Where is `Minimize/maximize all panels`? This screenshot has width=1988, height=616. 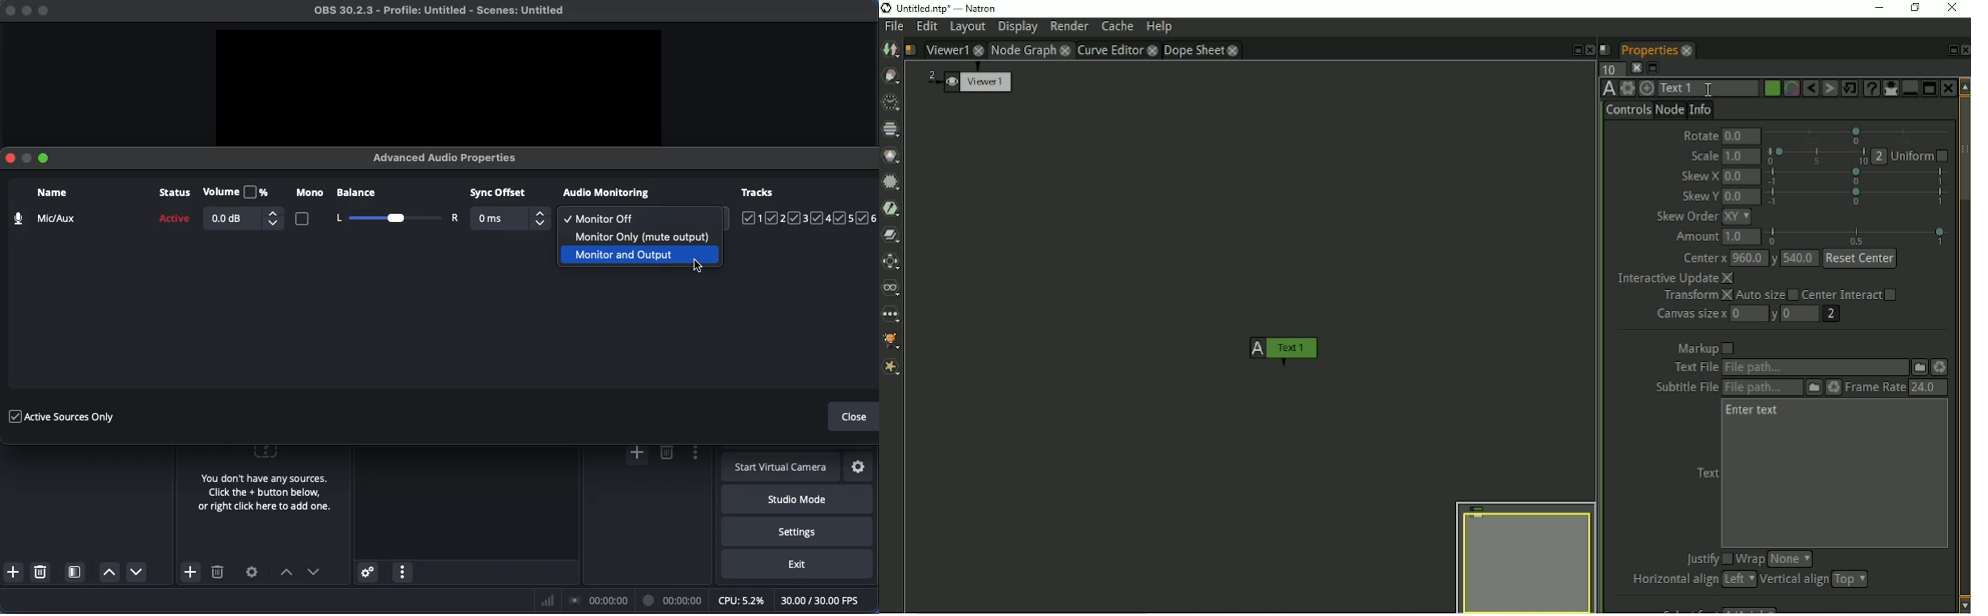 Minimize/maximize all panels is located at coordinates (1653, 68).